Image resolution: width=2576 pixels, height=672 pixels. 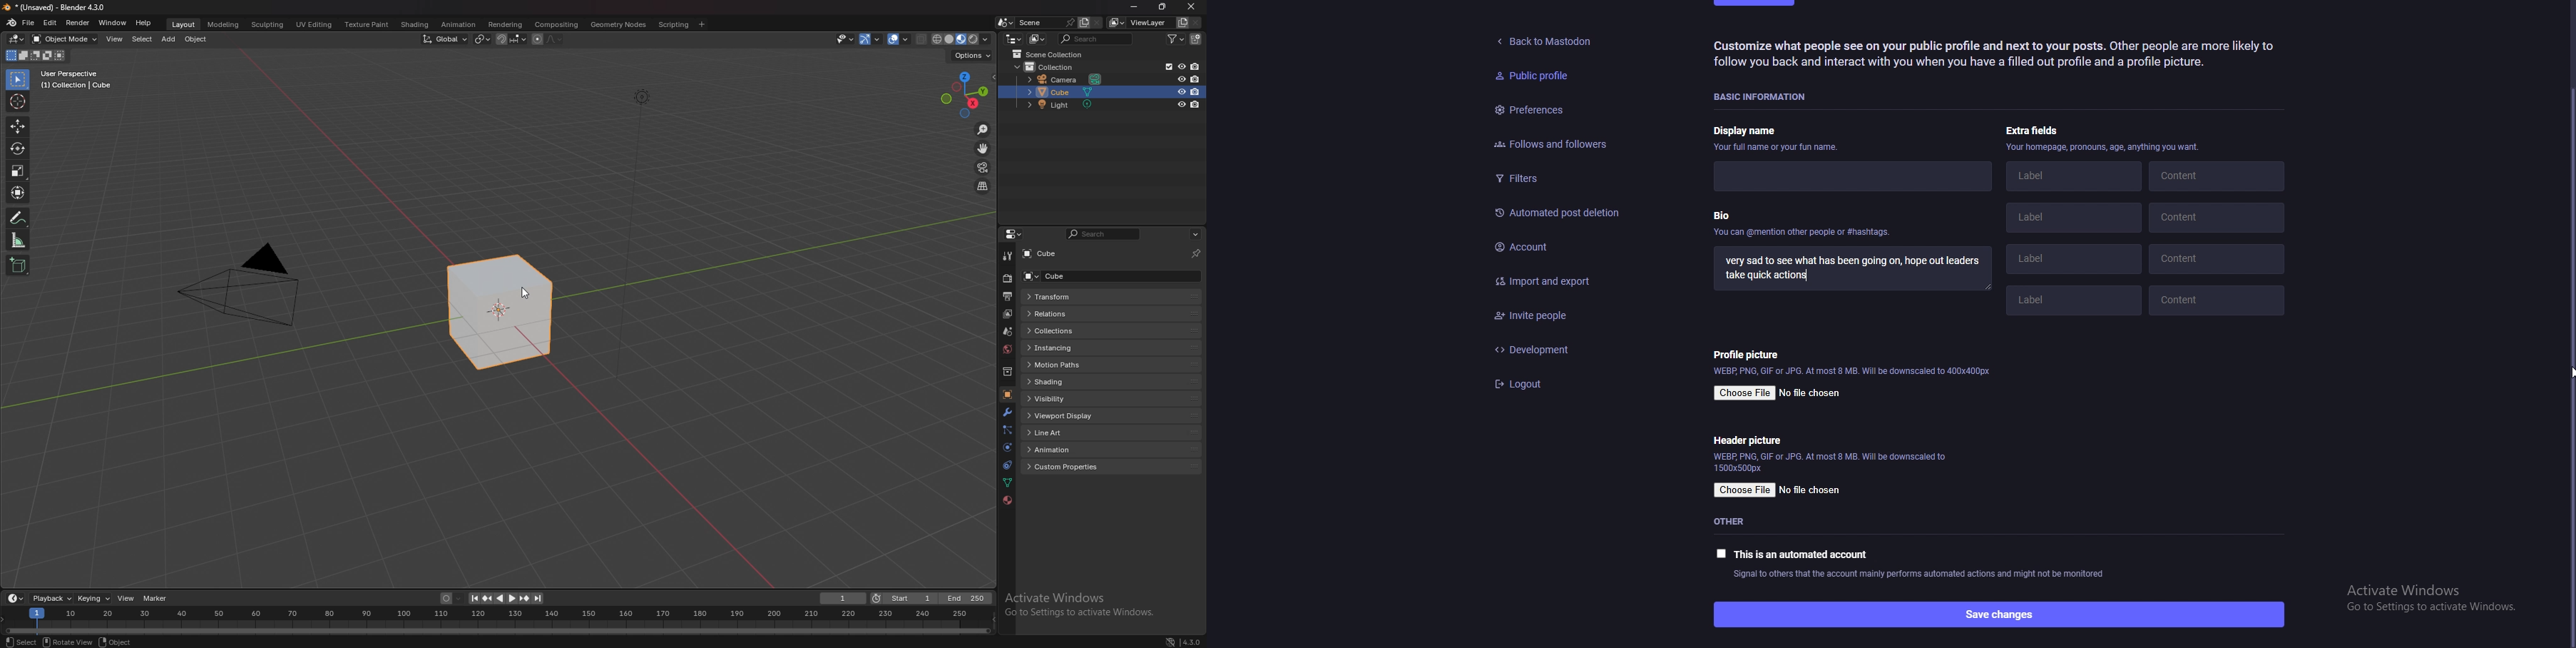 I want to click on light, so click(x=1063, y=104).